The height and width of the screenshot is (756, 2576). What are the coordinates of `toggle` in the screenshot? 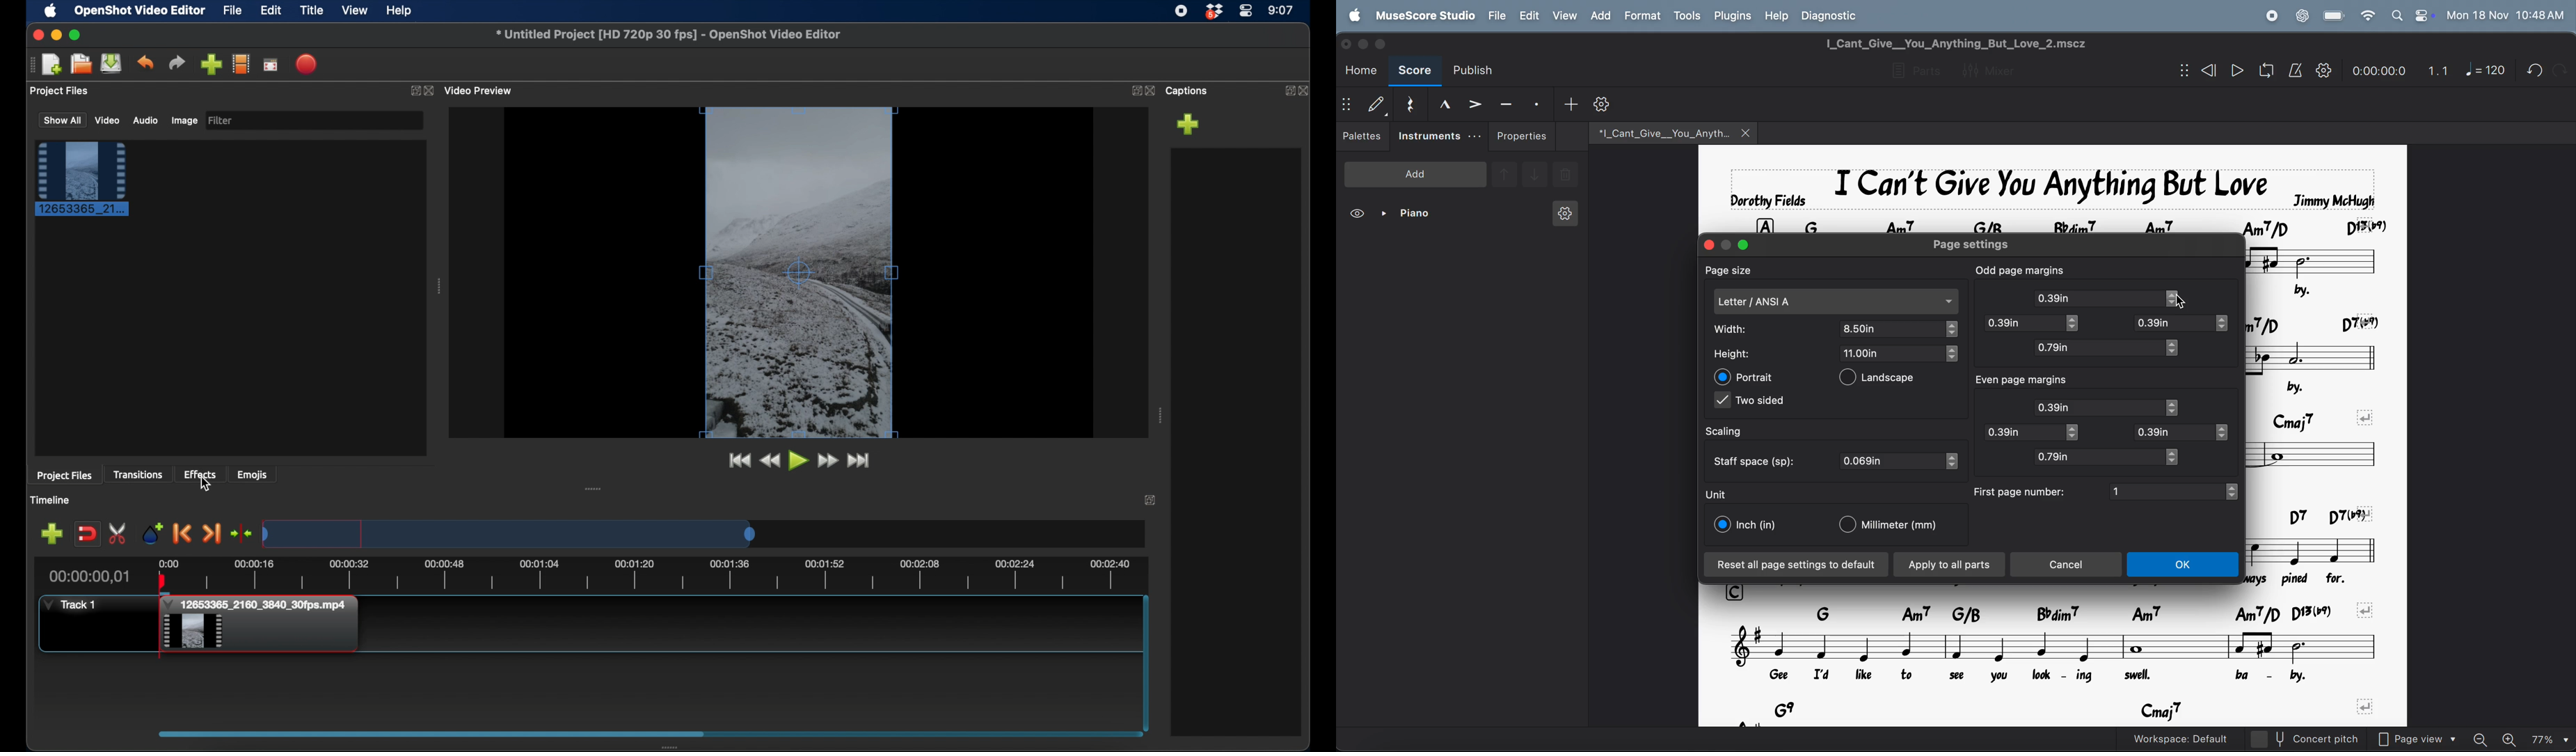 It's located at (2176, 408).